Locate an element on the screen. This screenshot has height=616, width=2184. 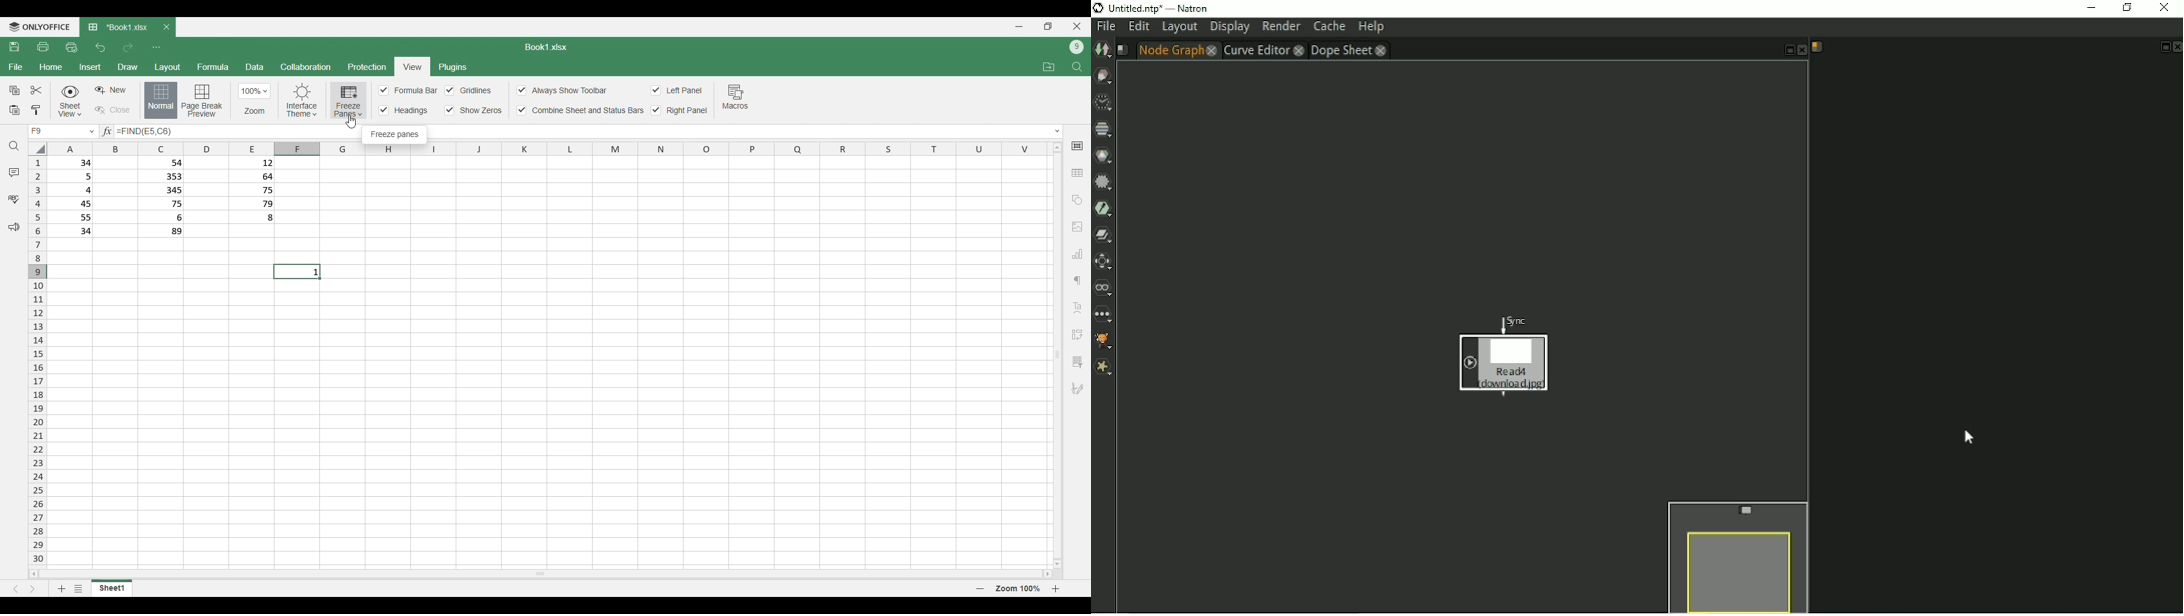
Quick print is located at coordinates (72, 48).